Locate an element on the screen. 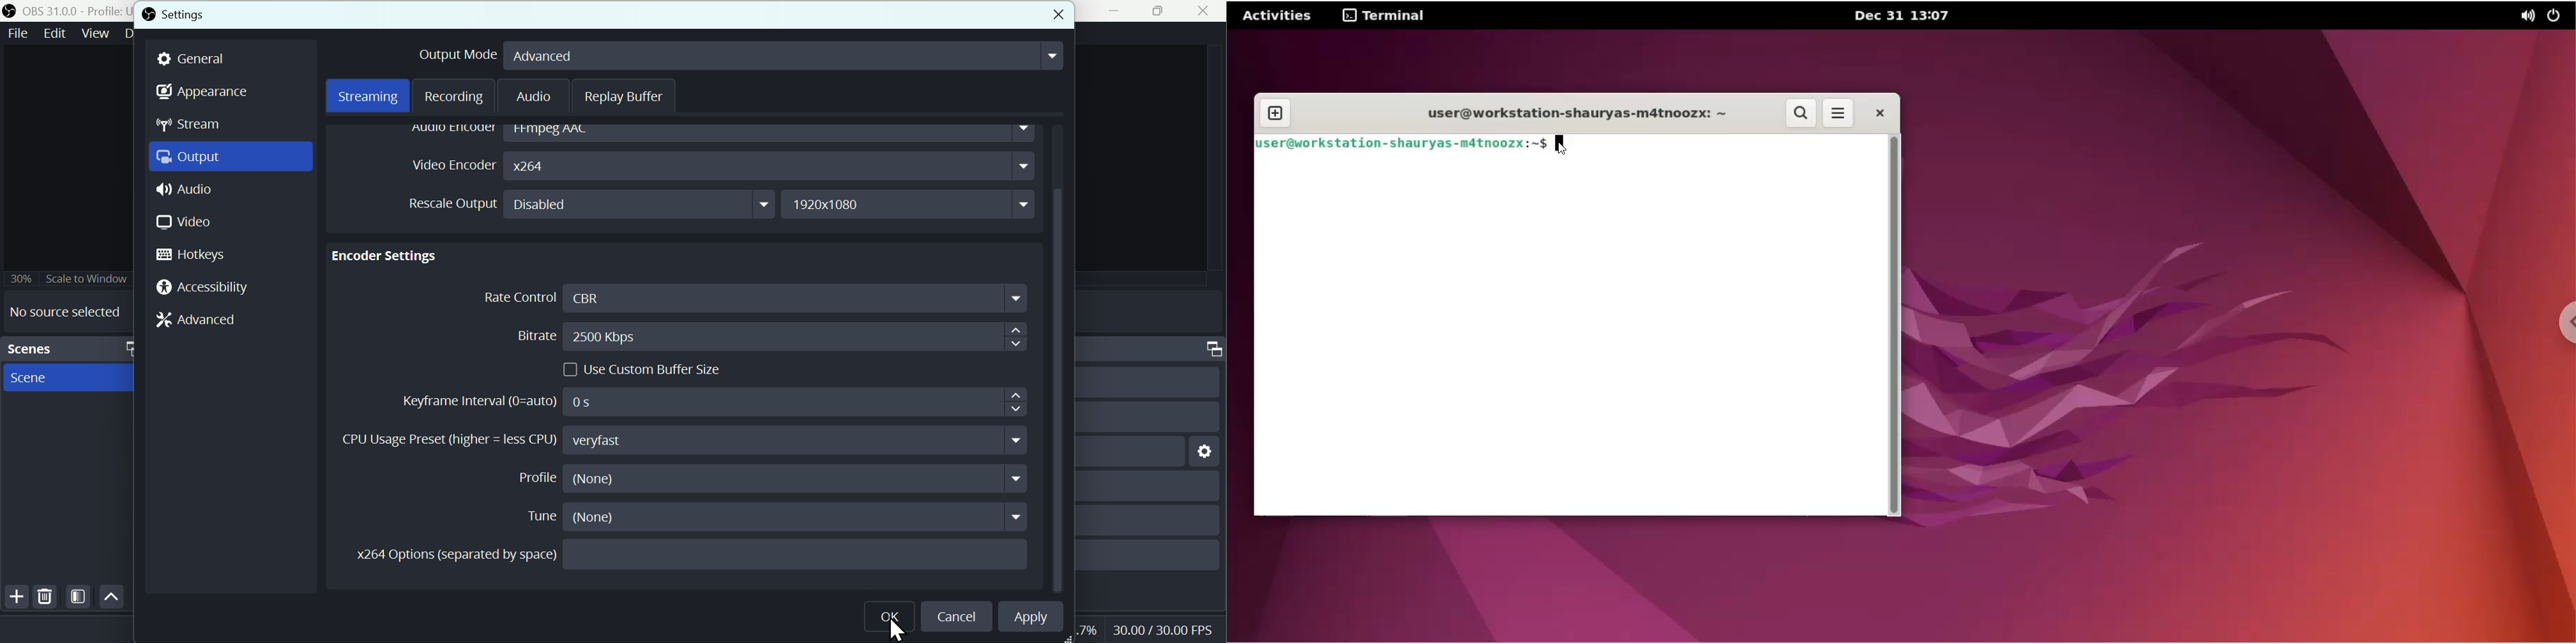 This screenshot has height=644, width=2576. up is located at coordinates (112, 596).